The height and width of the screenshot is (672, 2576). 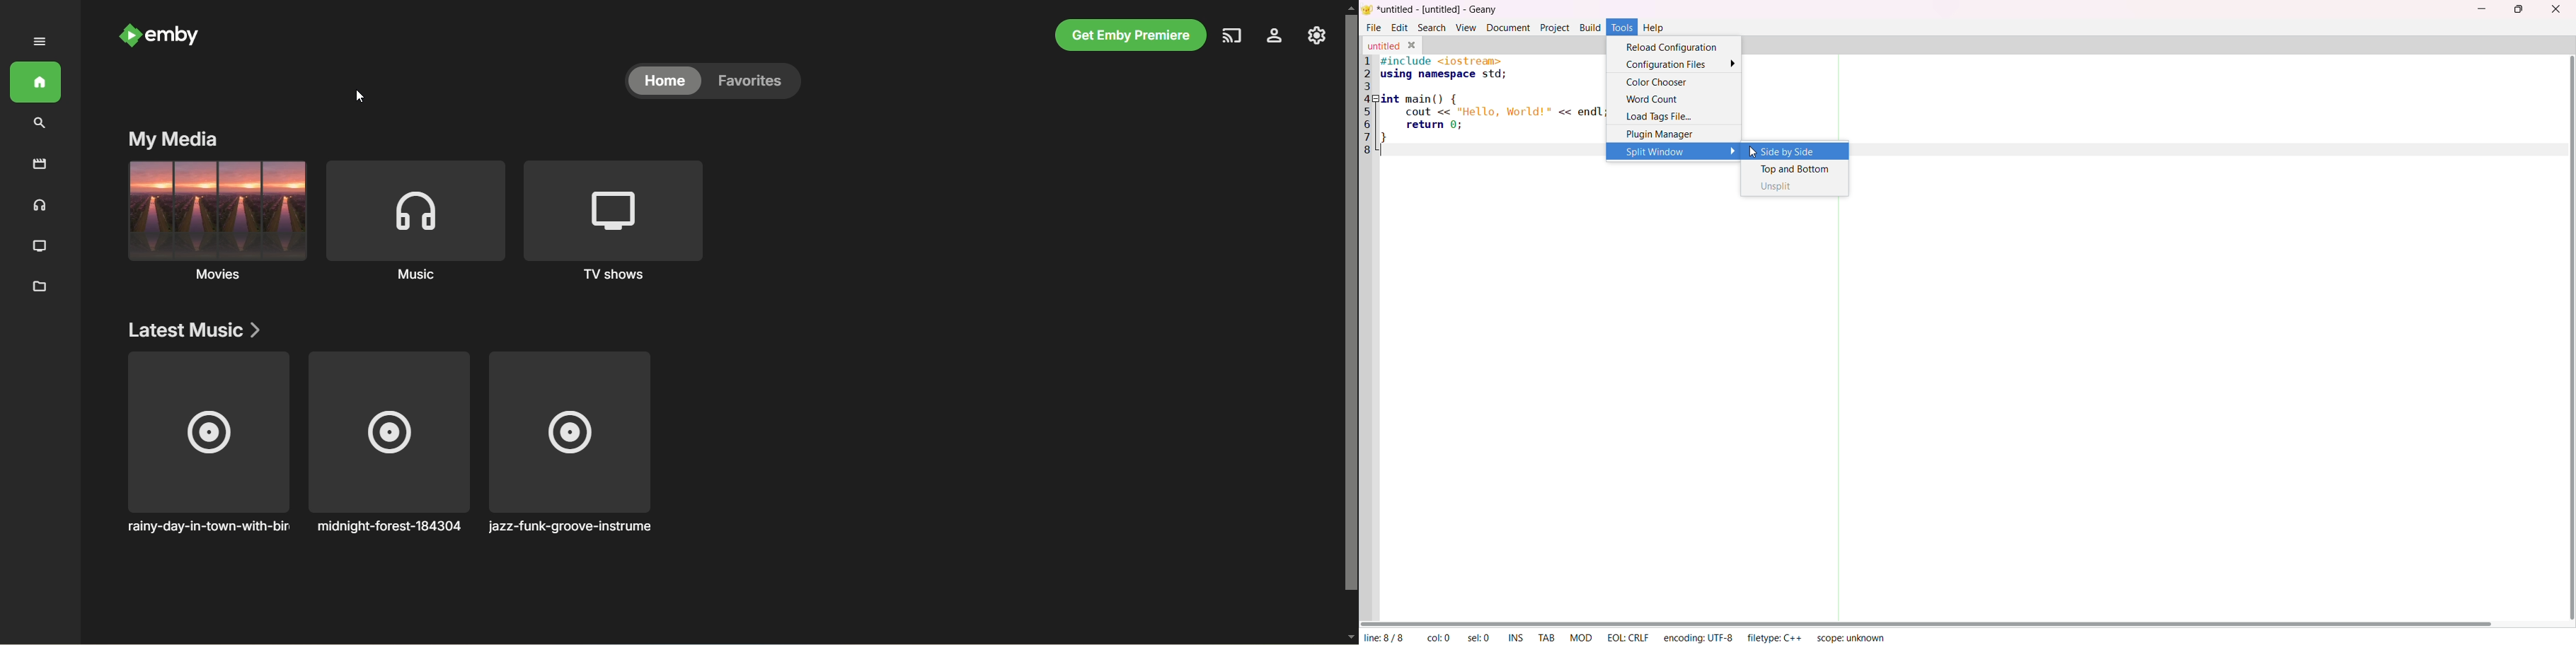 What do you see at coordinates (1590, 27) in the screenshot?
I see `Build` at bounding box center [1590, 27].